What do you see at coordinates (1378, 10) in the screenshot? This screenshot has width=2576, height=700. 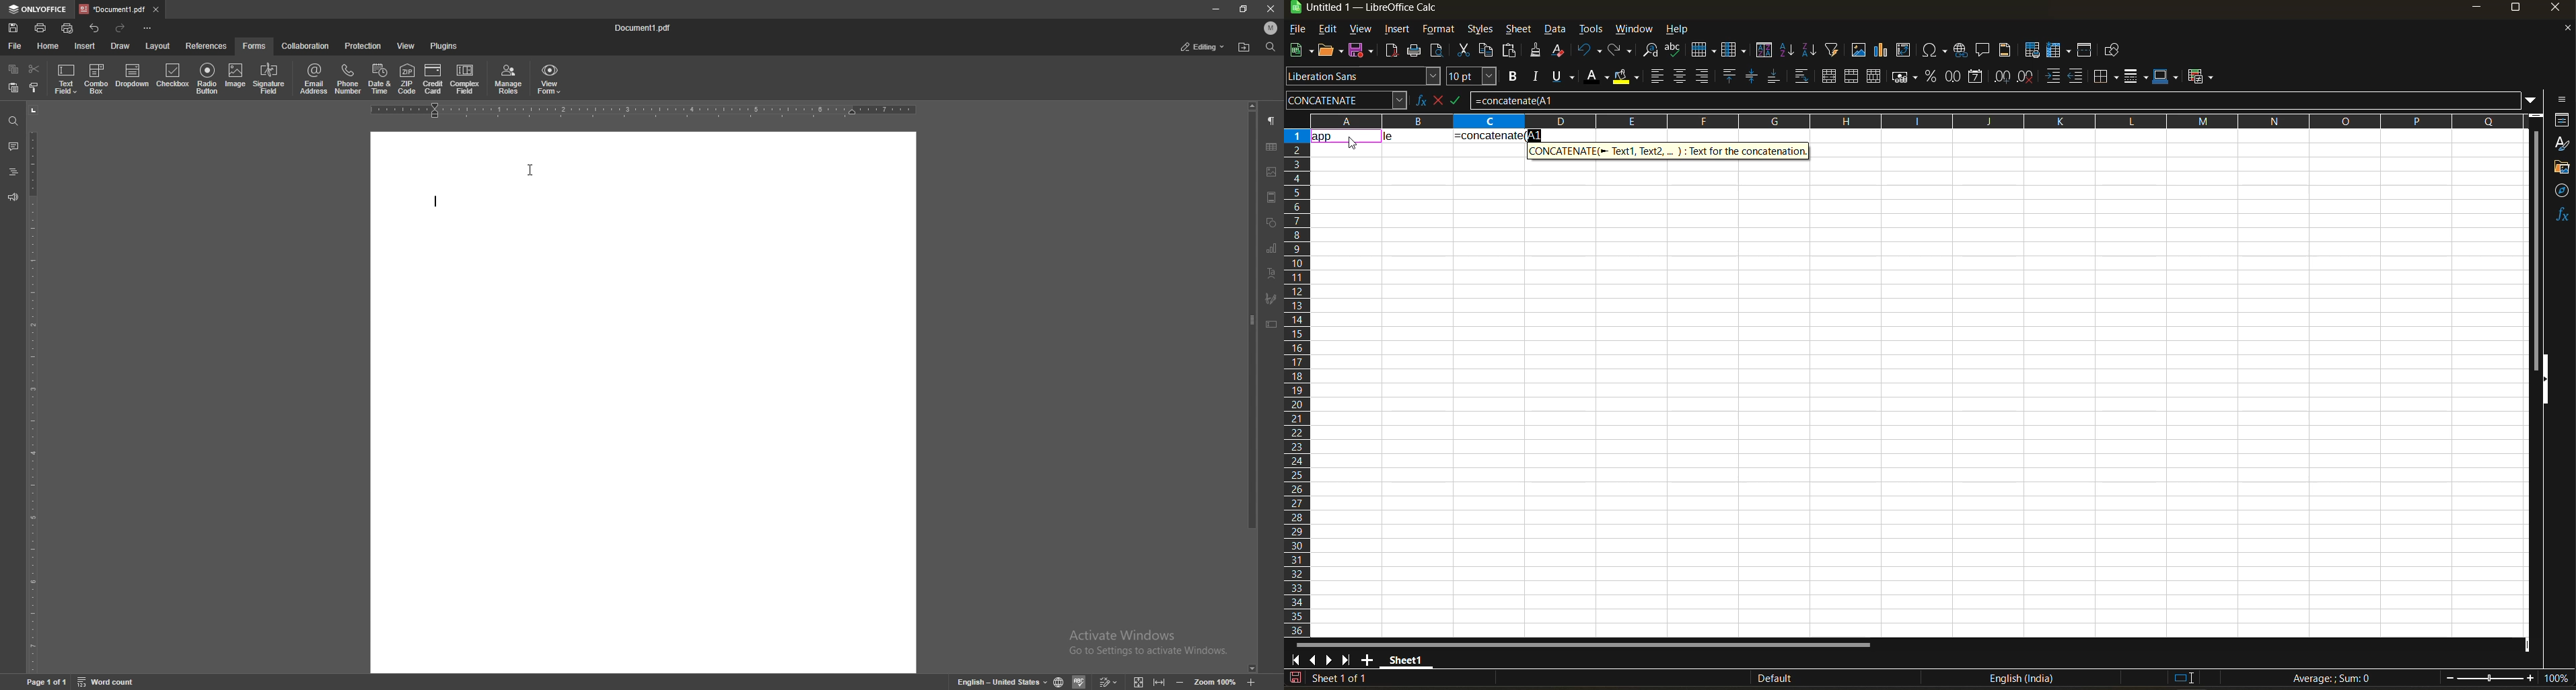 I see `app name and file name` at bounding box center [1378, 10].